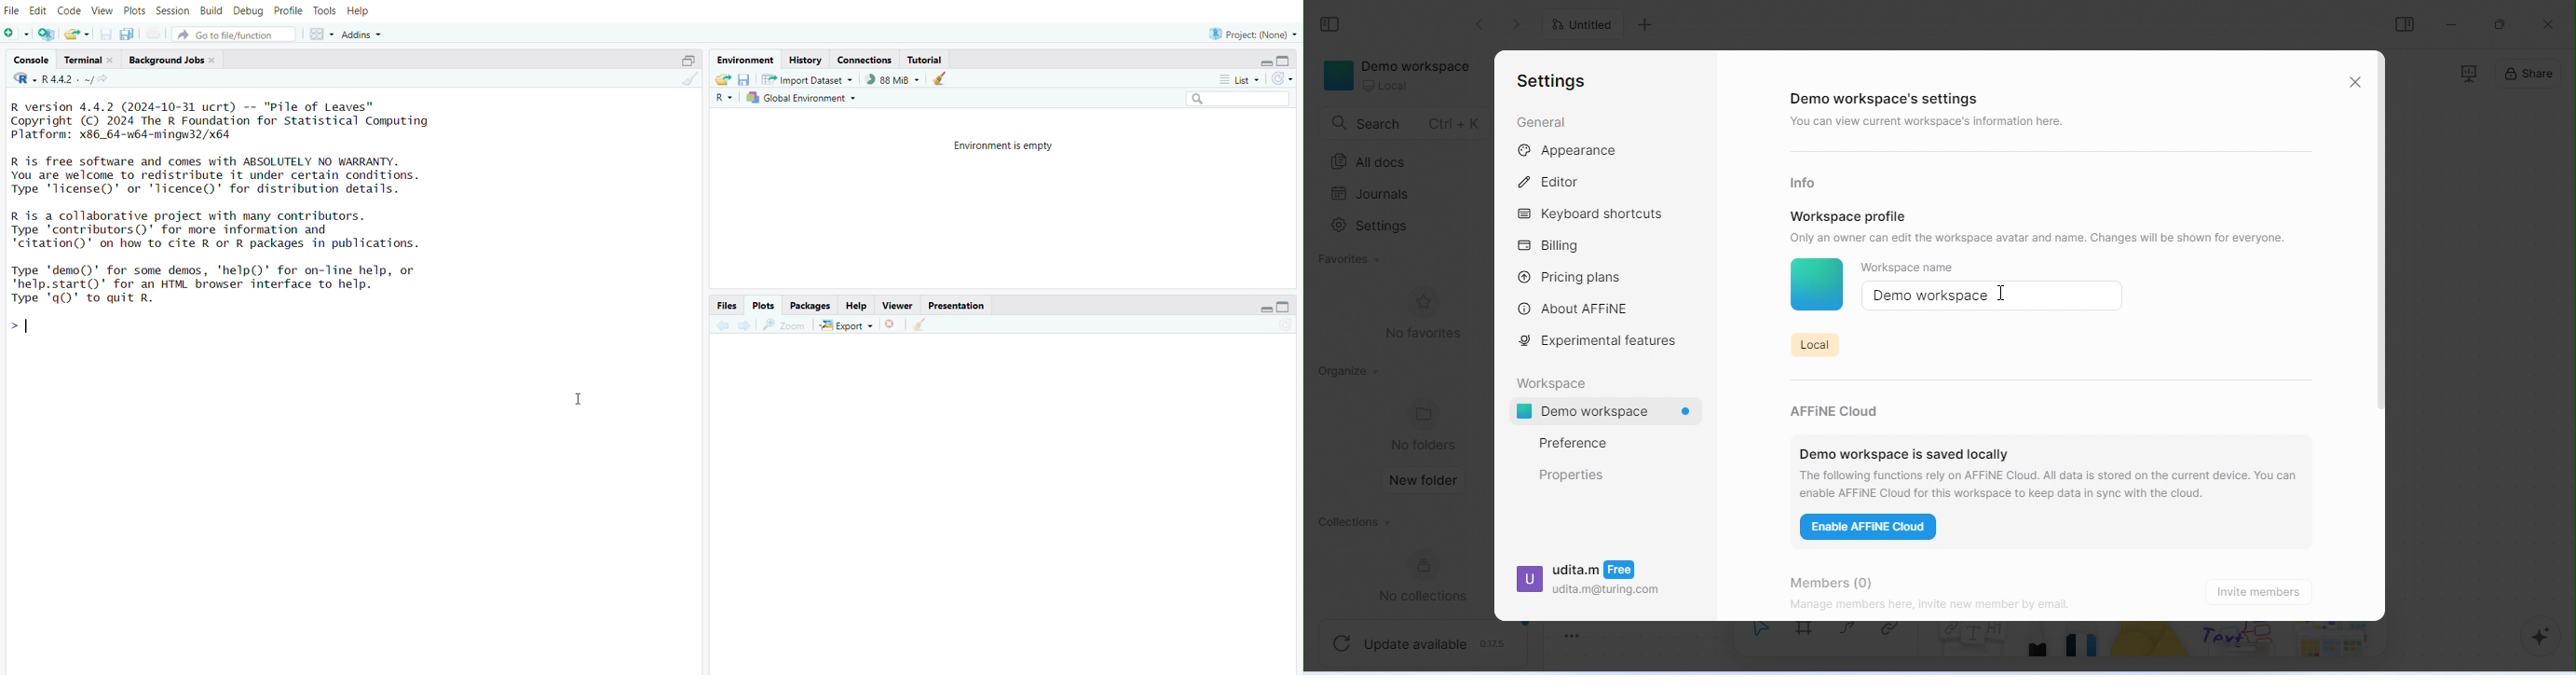 The height and width of the screenshot is (700, 2576). I want to click on untitled, so click(1587, 26).